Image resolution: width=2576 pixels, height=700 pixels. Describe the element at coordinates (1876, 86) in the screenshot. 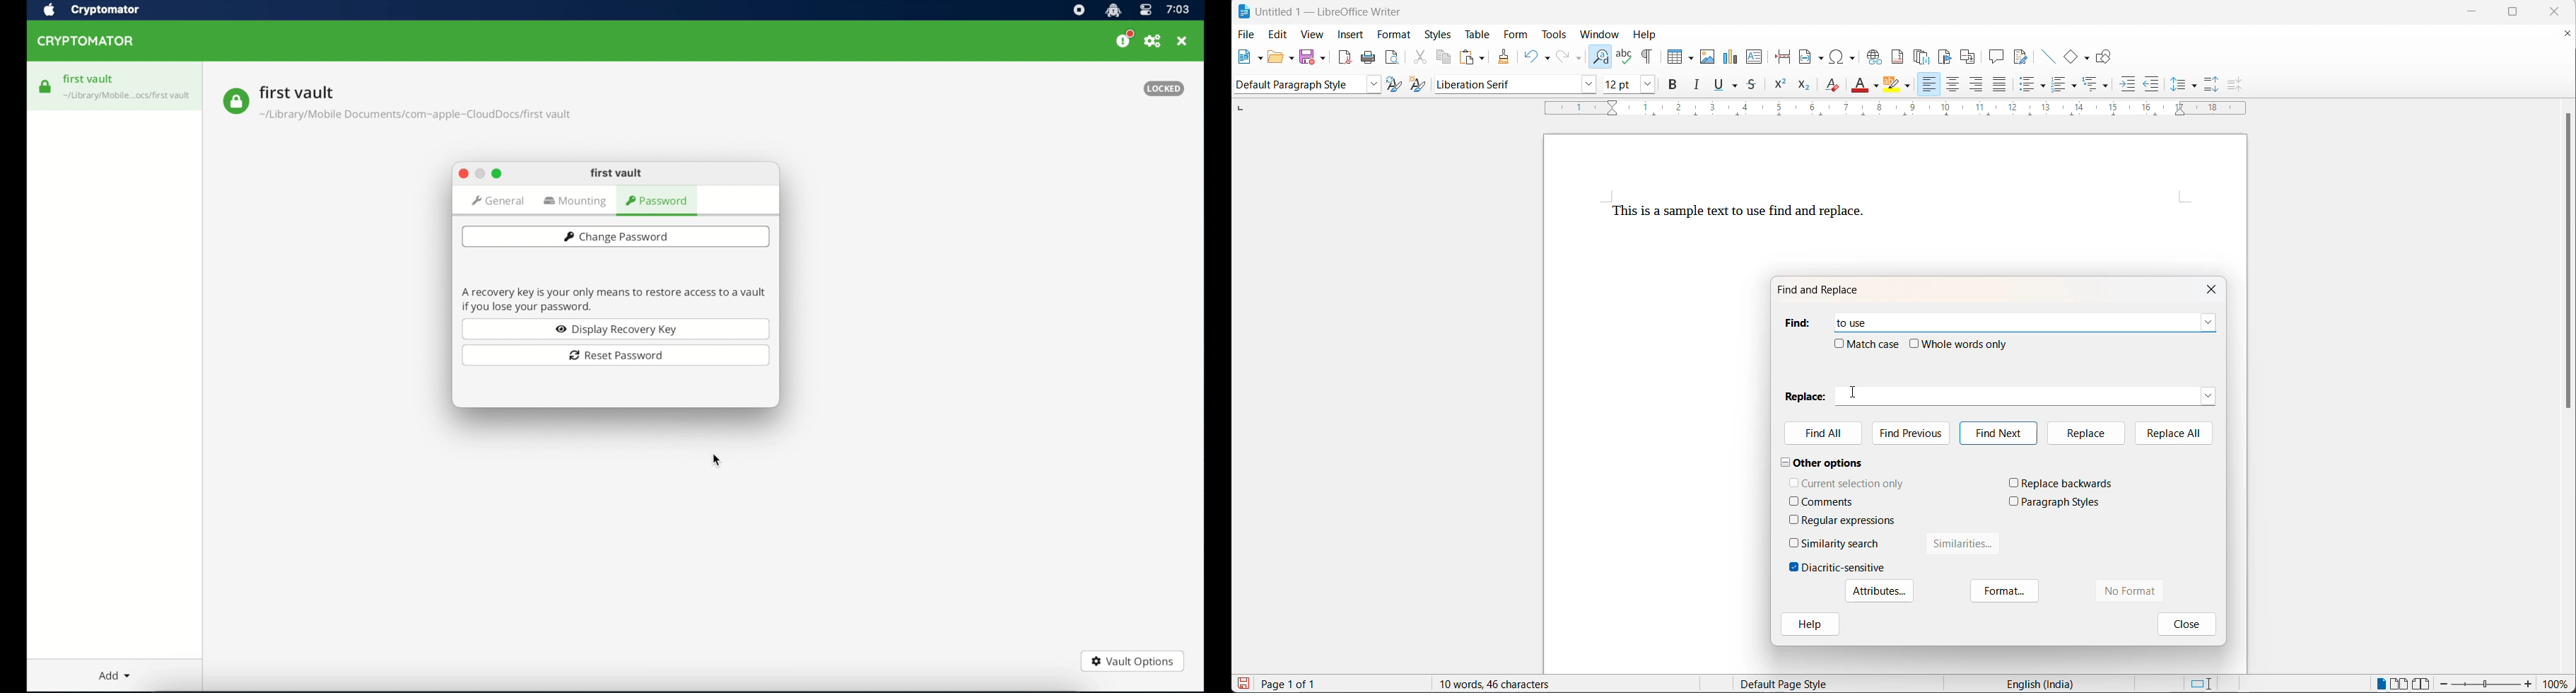

I see `font color` at that location.